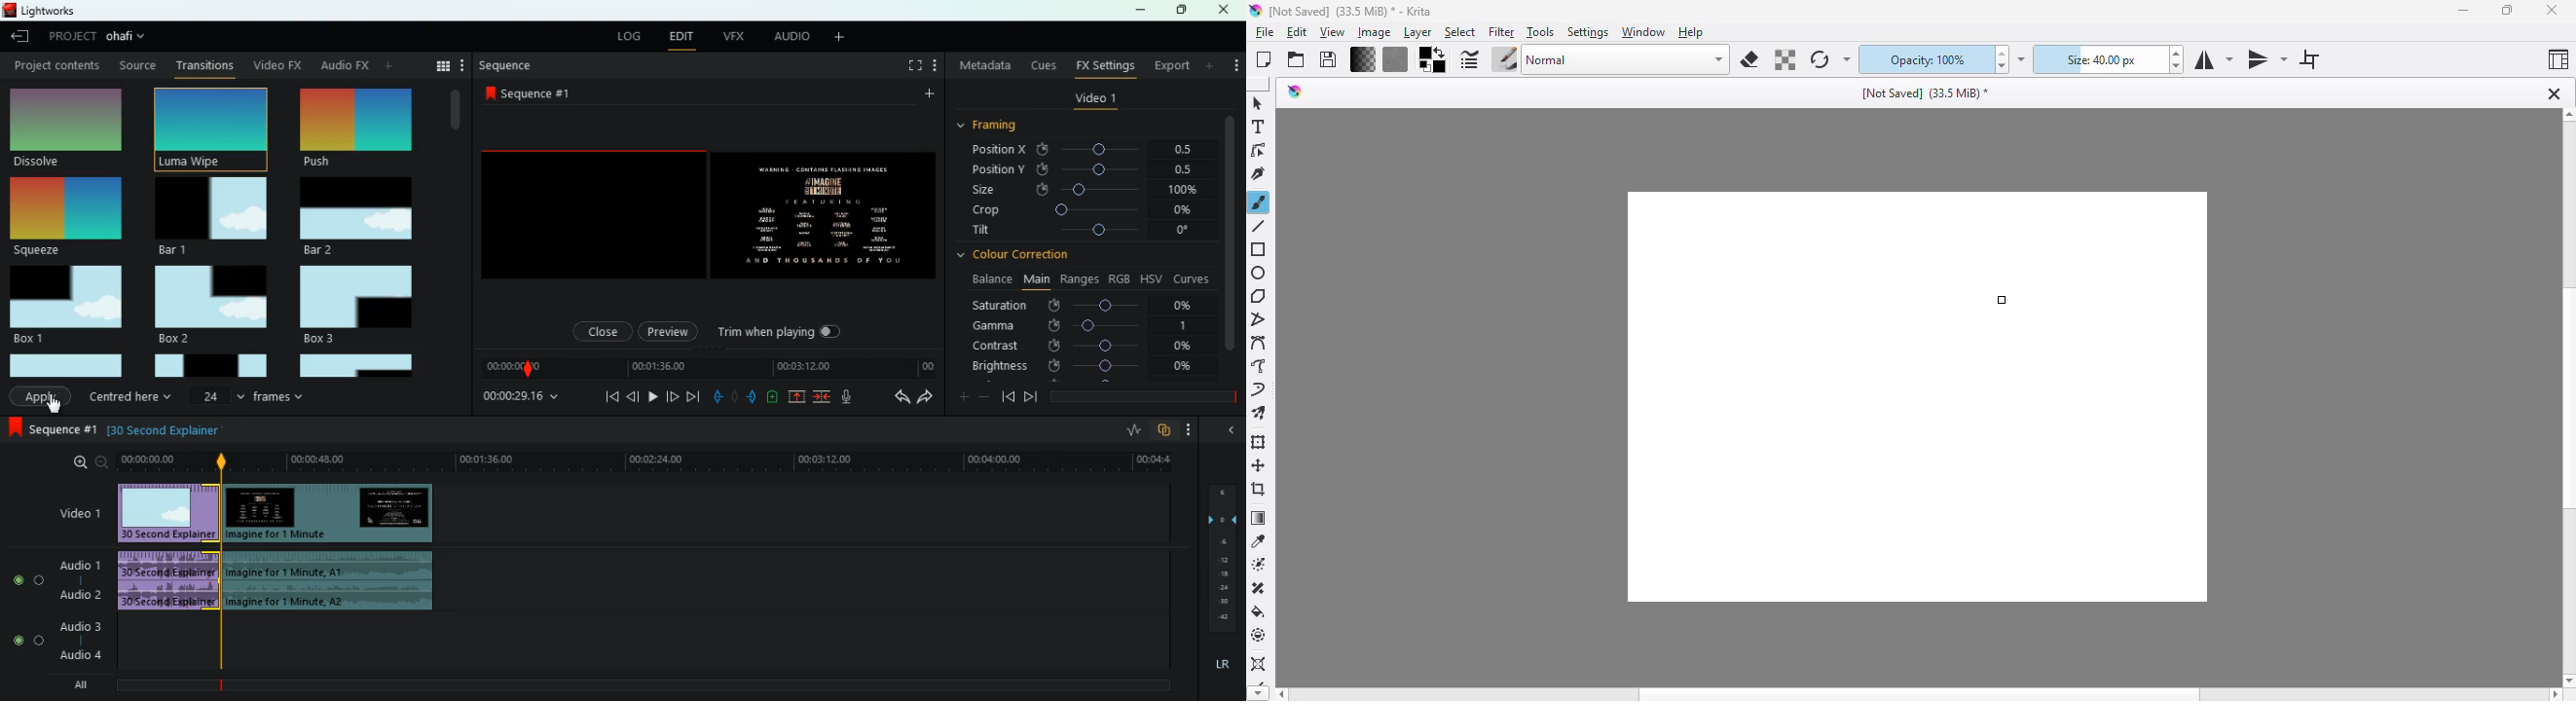 This screenshot has height=728, width=2576. What do you see at coordinates (1261, 414) in the screenshot?
I see `multibrush tool` at bounding box center [1261, 414].